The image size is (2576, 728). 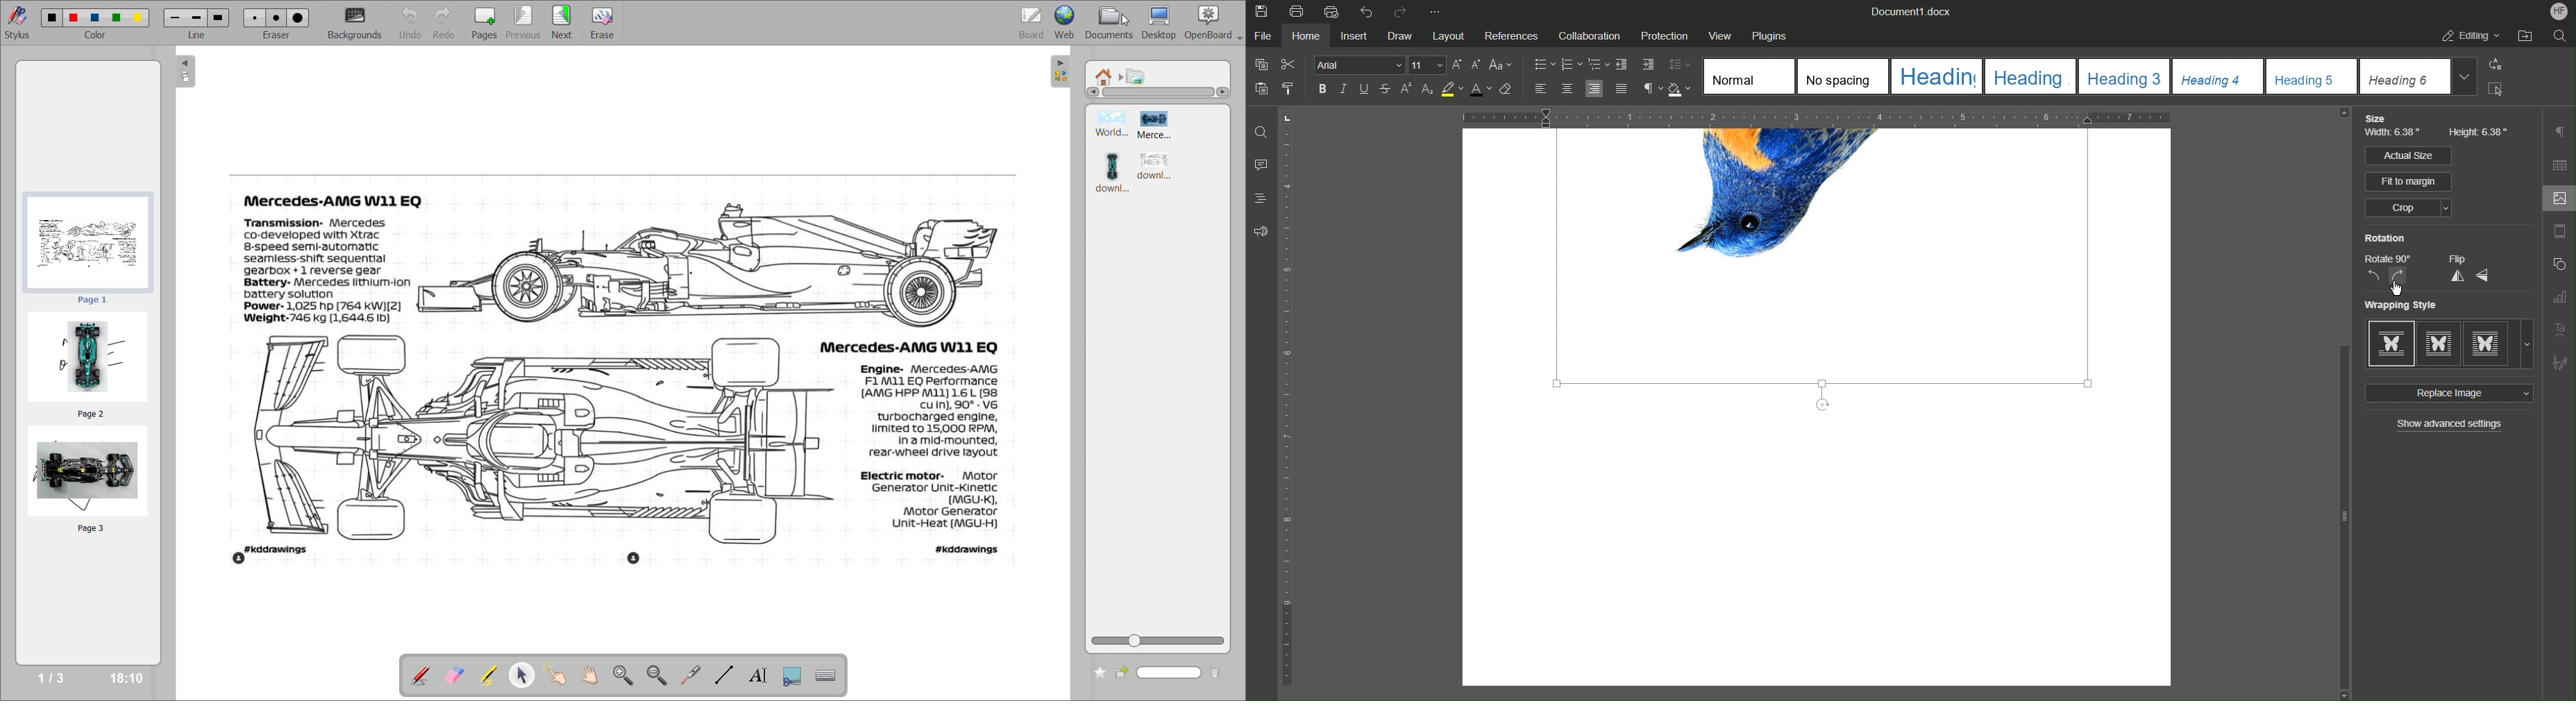 What do you see at coordinates (1821, 271) in the screenshot?
I see `Rotated Image` at bounding box center [1821, 271].